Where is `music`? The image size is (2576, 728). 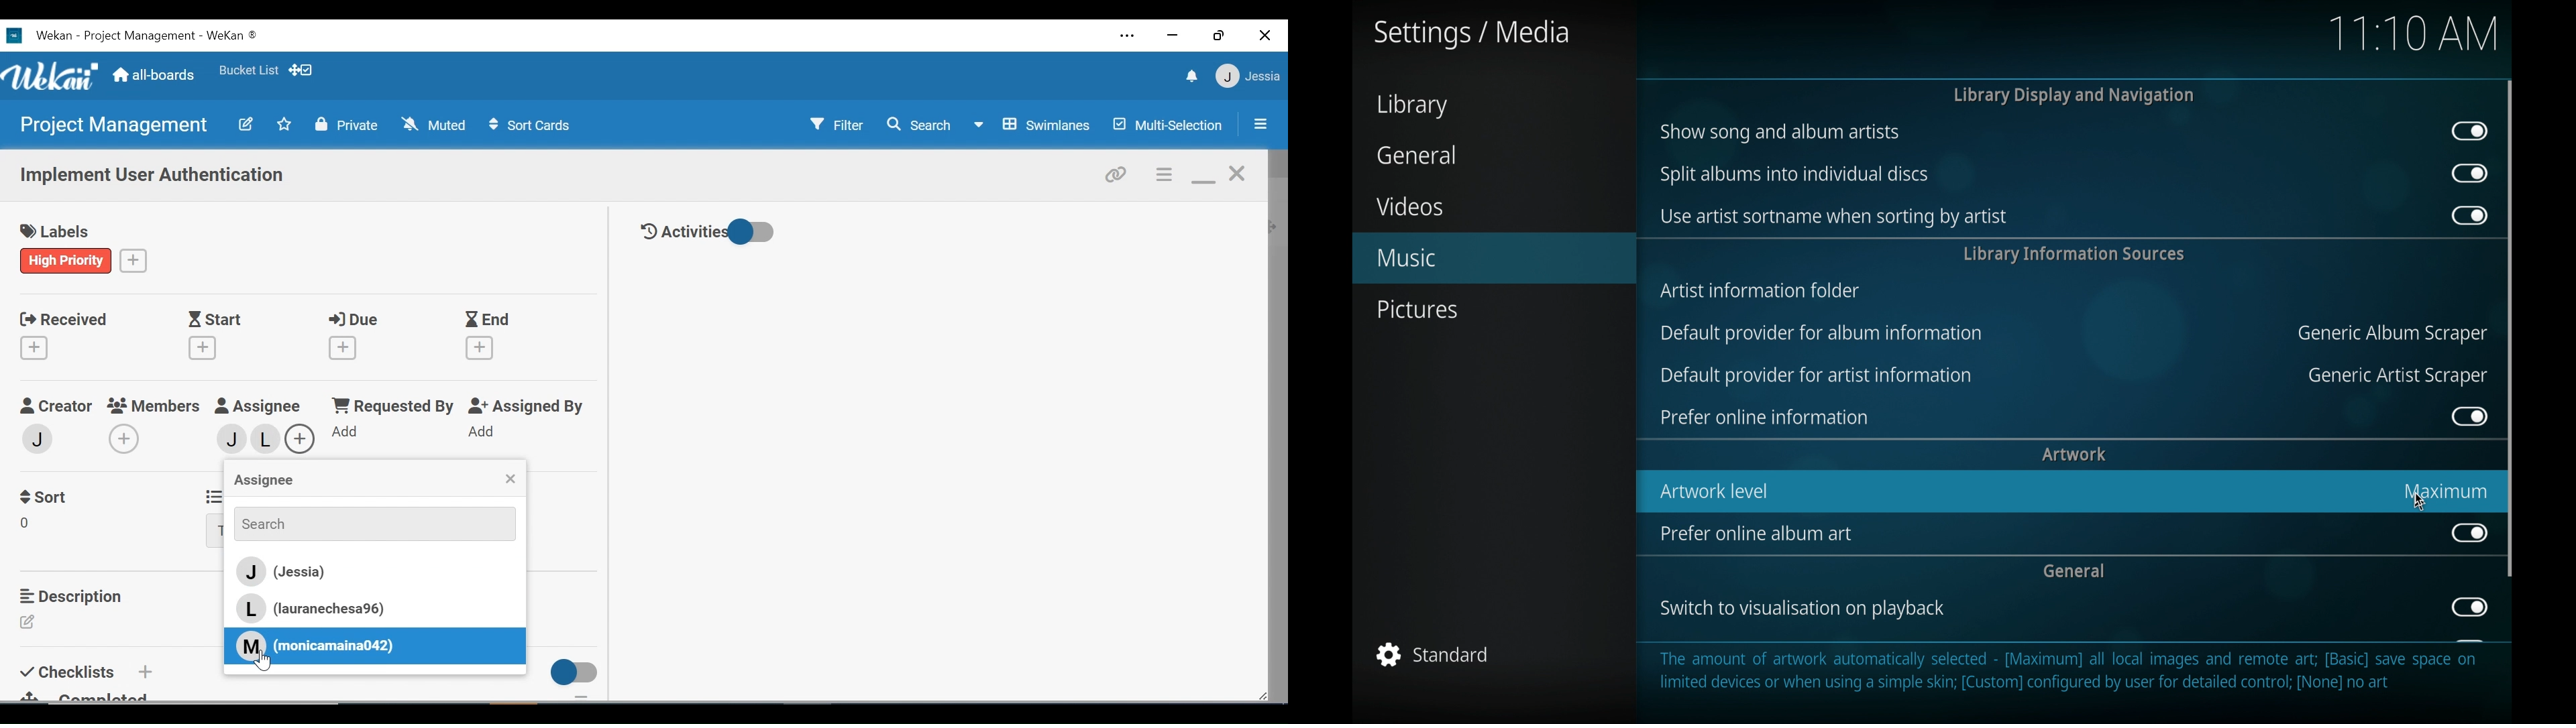
music is located at coordinates (1494, 257).